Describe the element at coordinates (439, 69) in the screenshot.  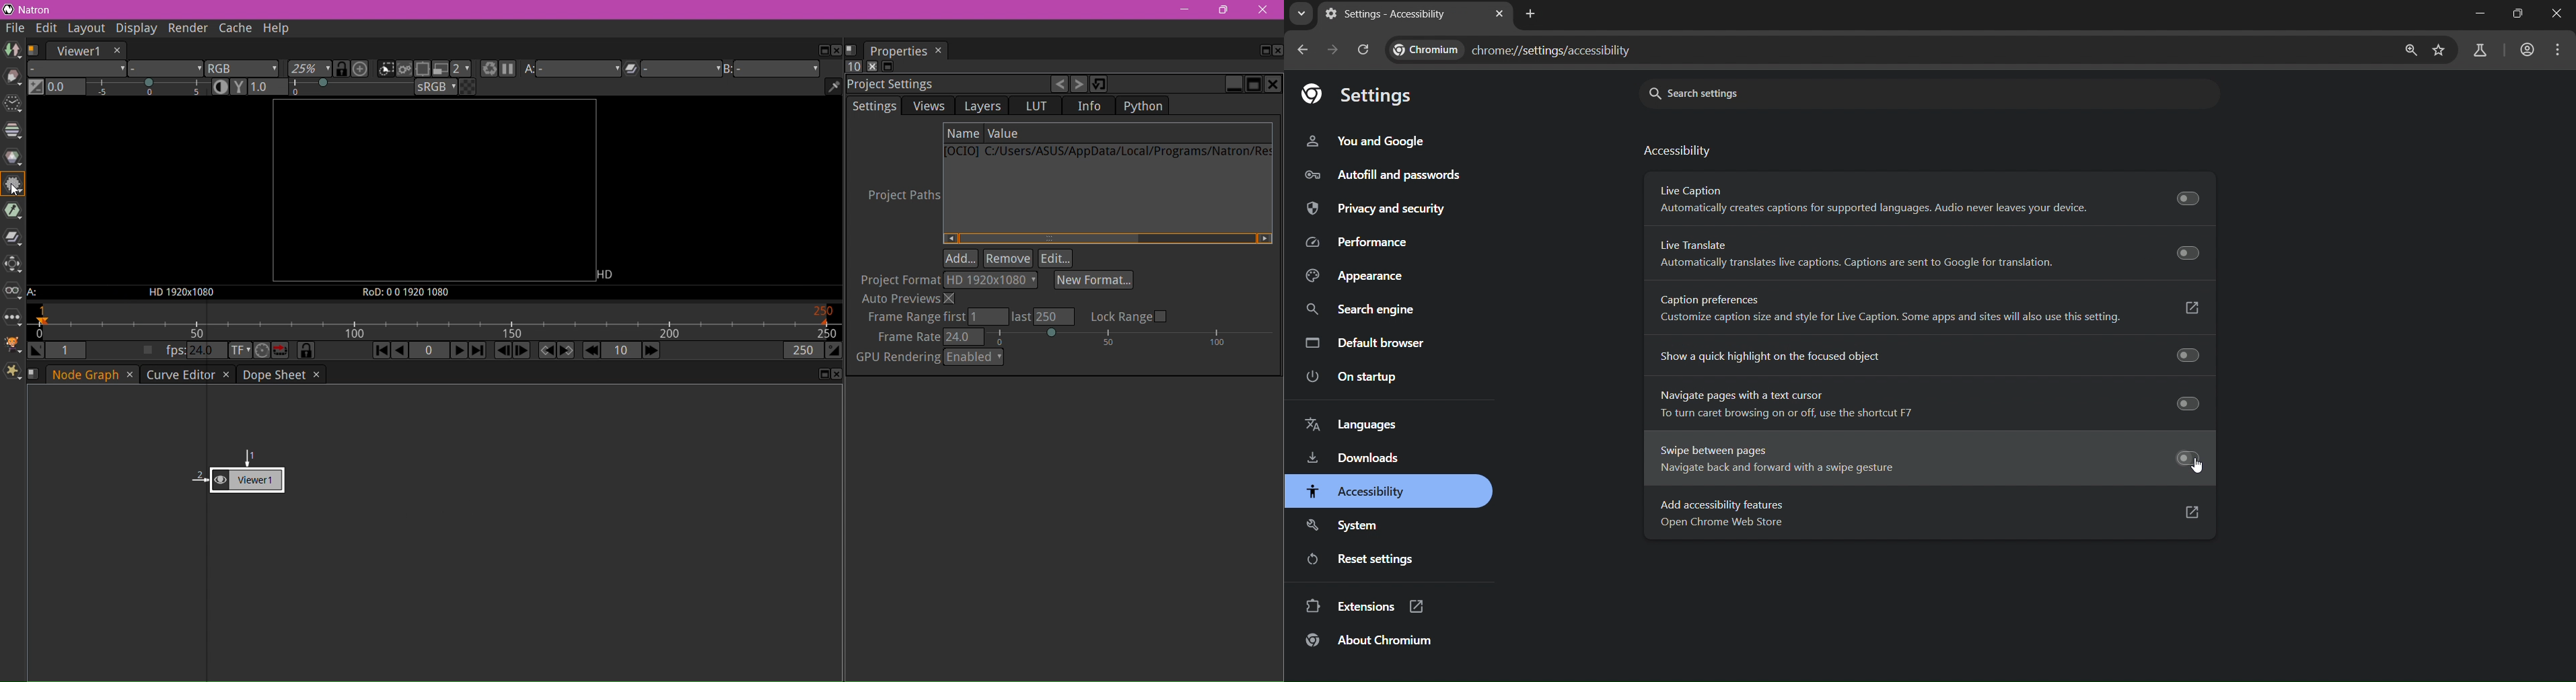
I see `Proxy mode` at that location.